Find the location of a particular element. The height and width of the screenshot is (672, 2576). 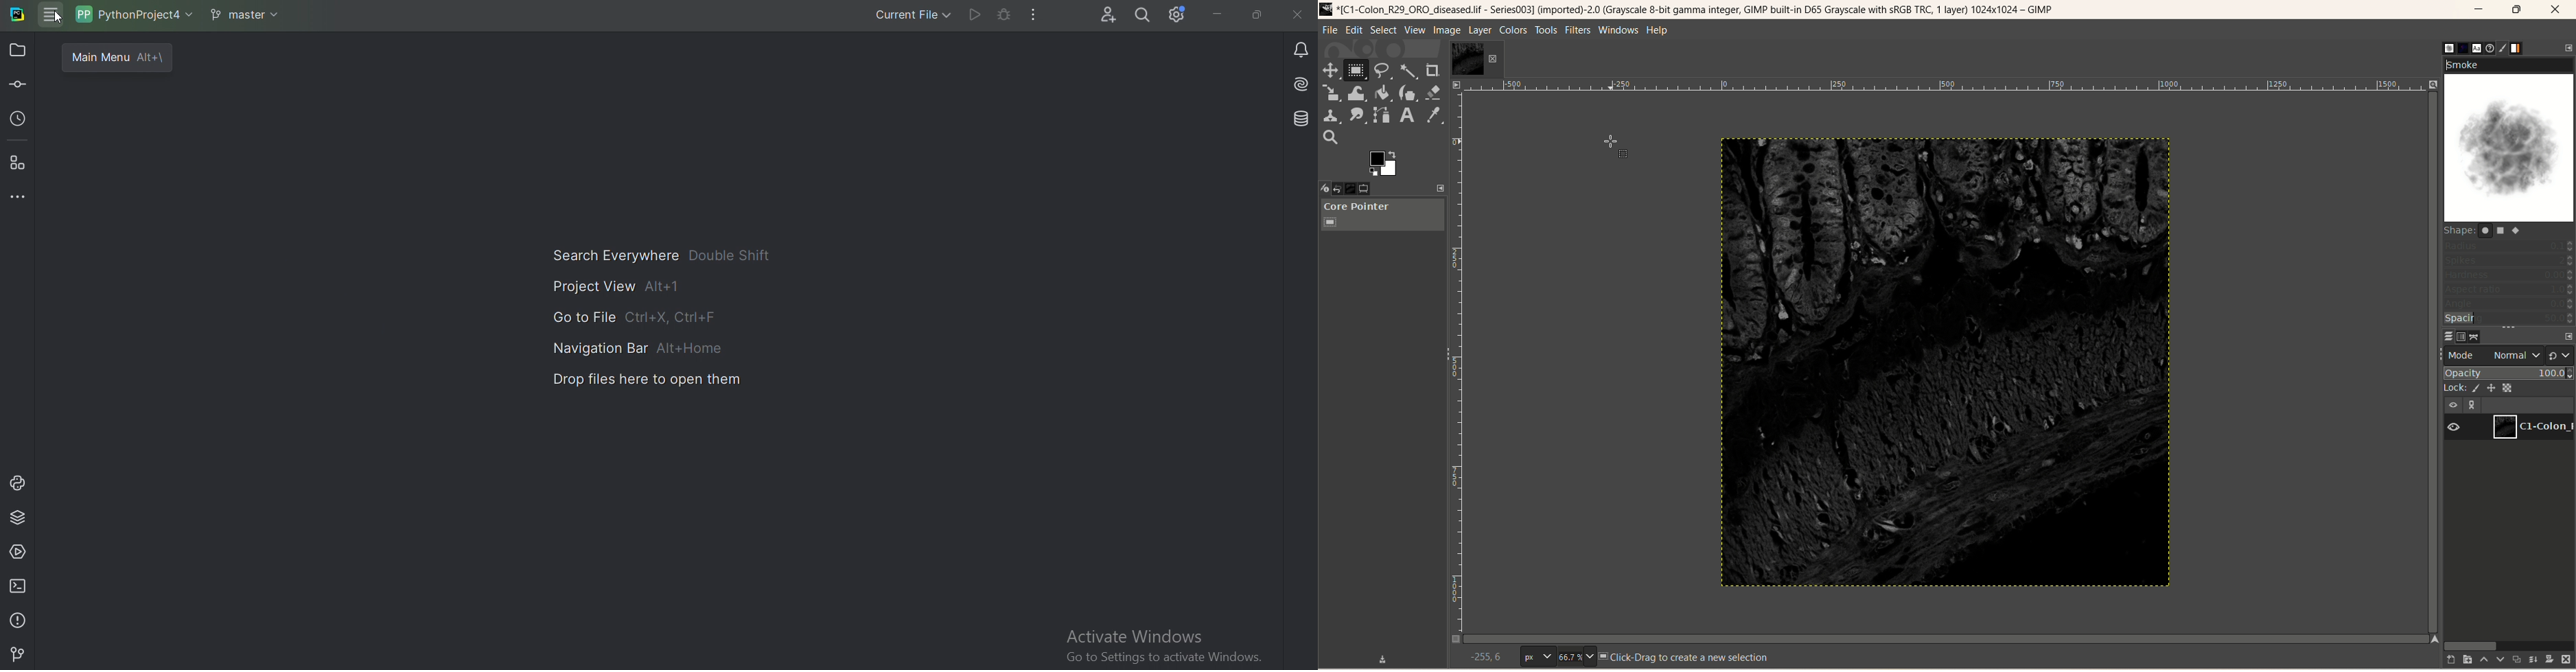

layer1 is located at coordinates (2534, 427).